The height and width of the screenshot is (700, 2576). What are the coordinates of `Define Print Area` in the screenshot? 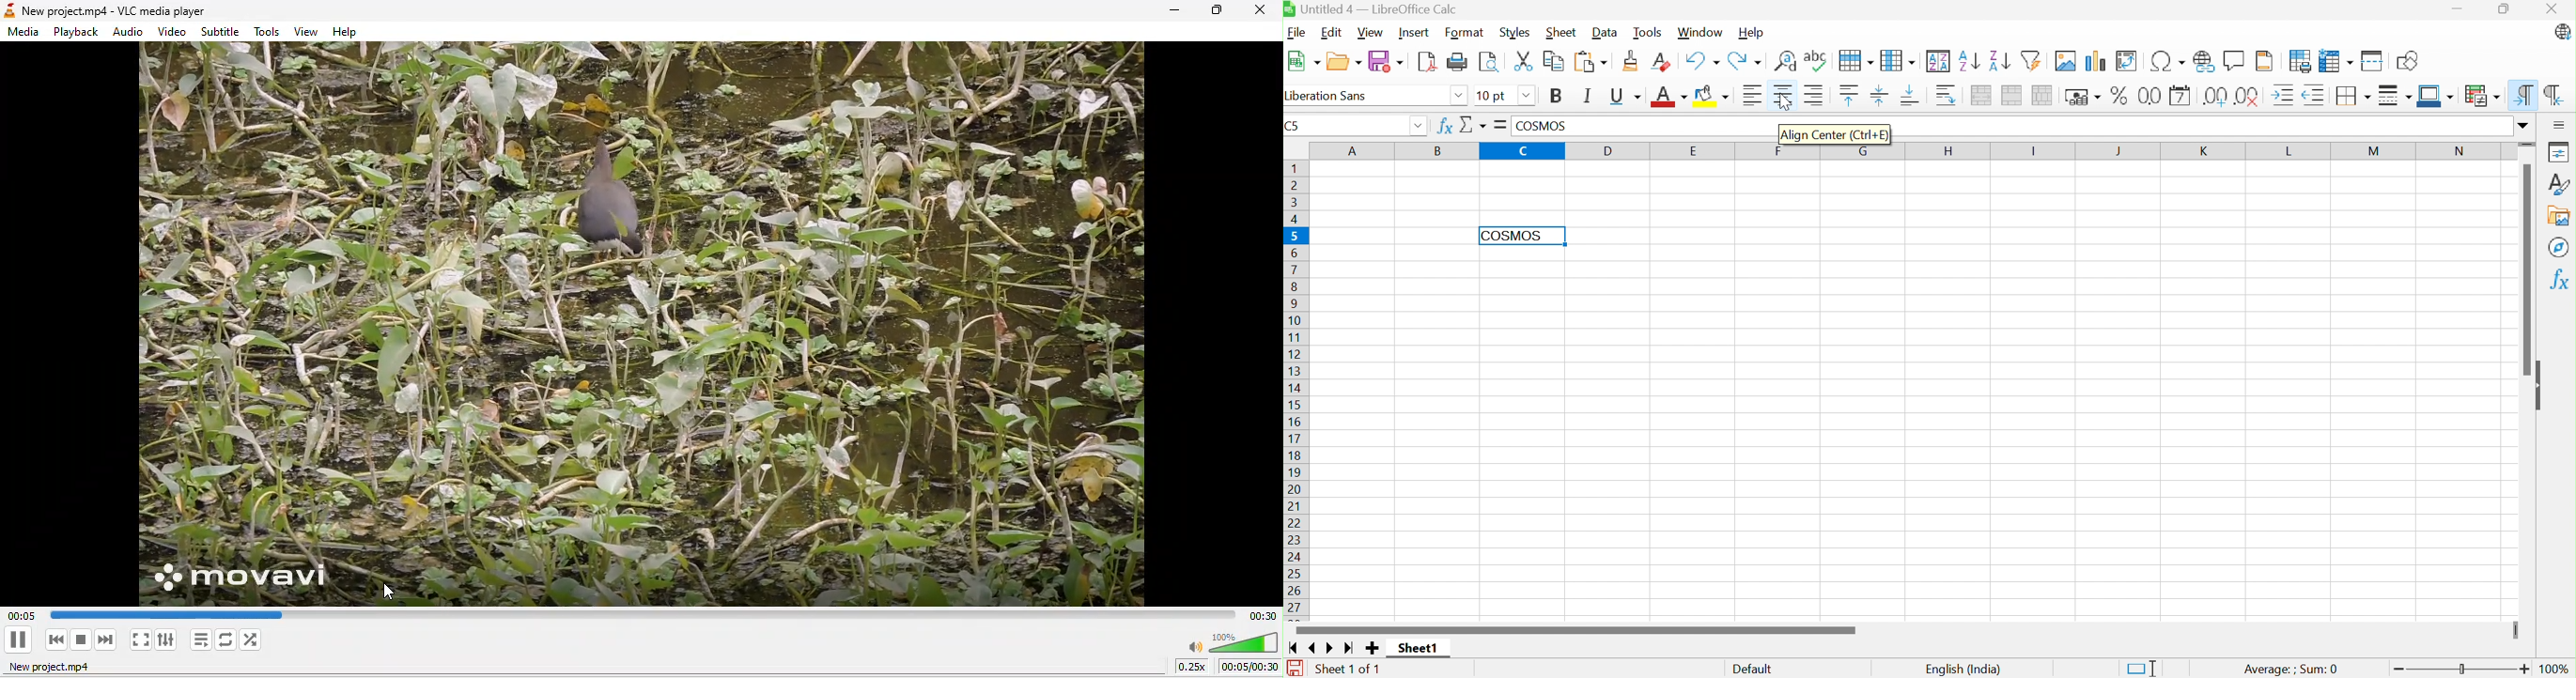 It's located at (2301, 61).